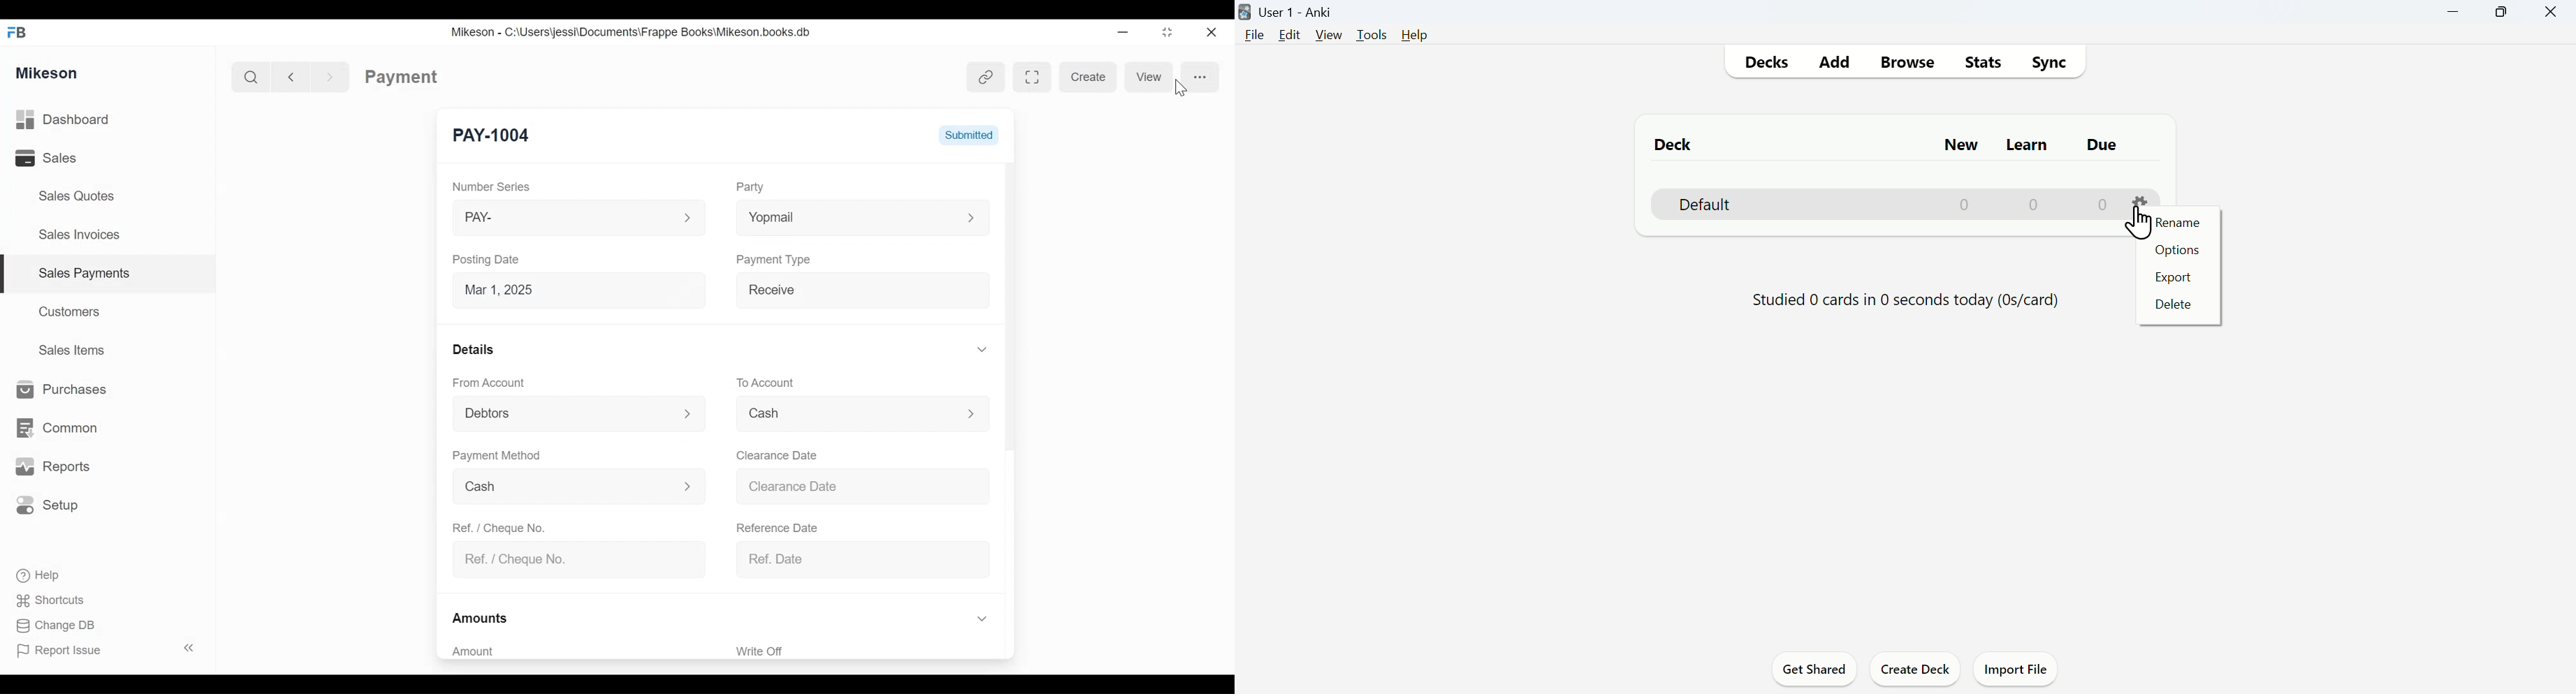  I want to click on Delete, so click(2173, 304).